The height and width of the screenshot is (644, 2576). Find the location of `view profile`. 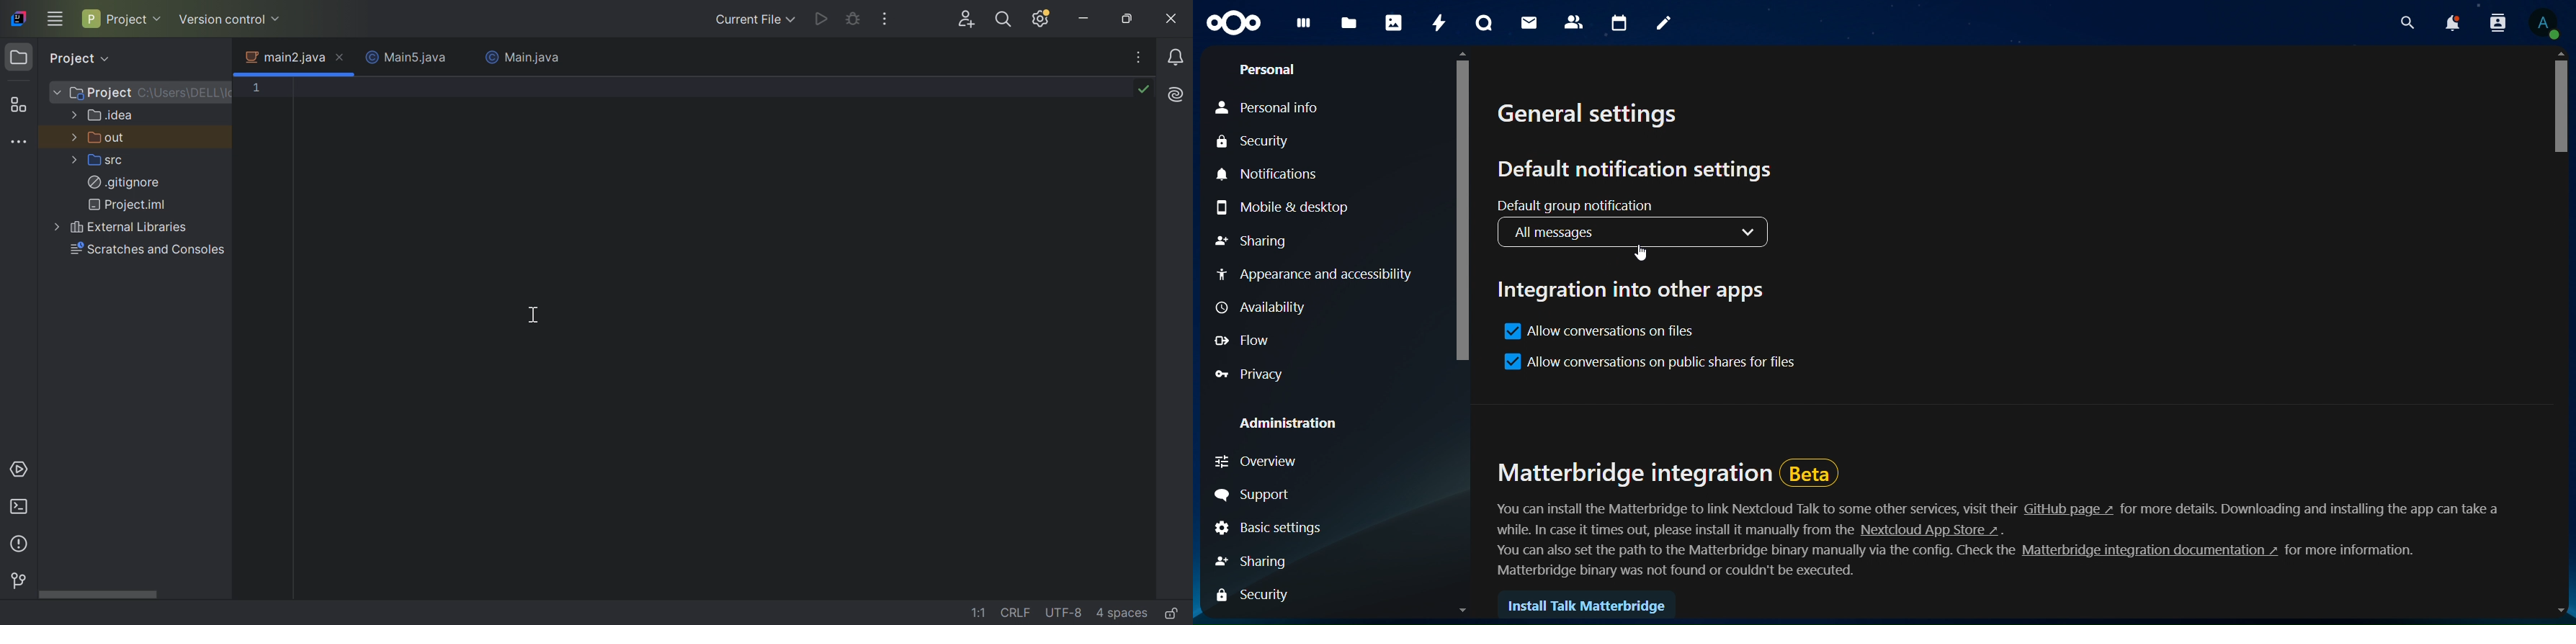

view profile is located at coordinates (2546, 22).